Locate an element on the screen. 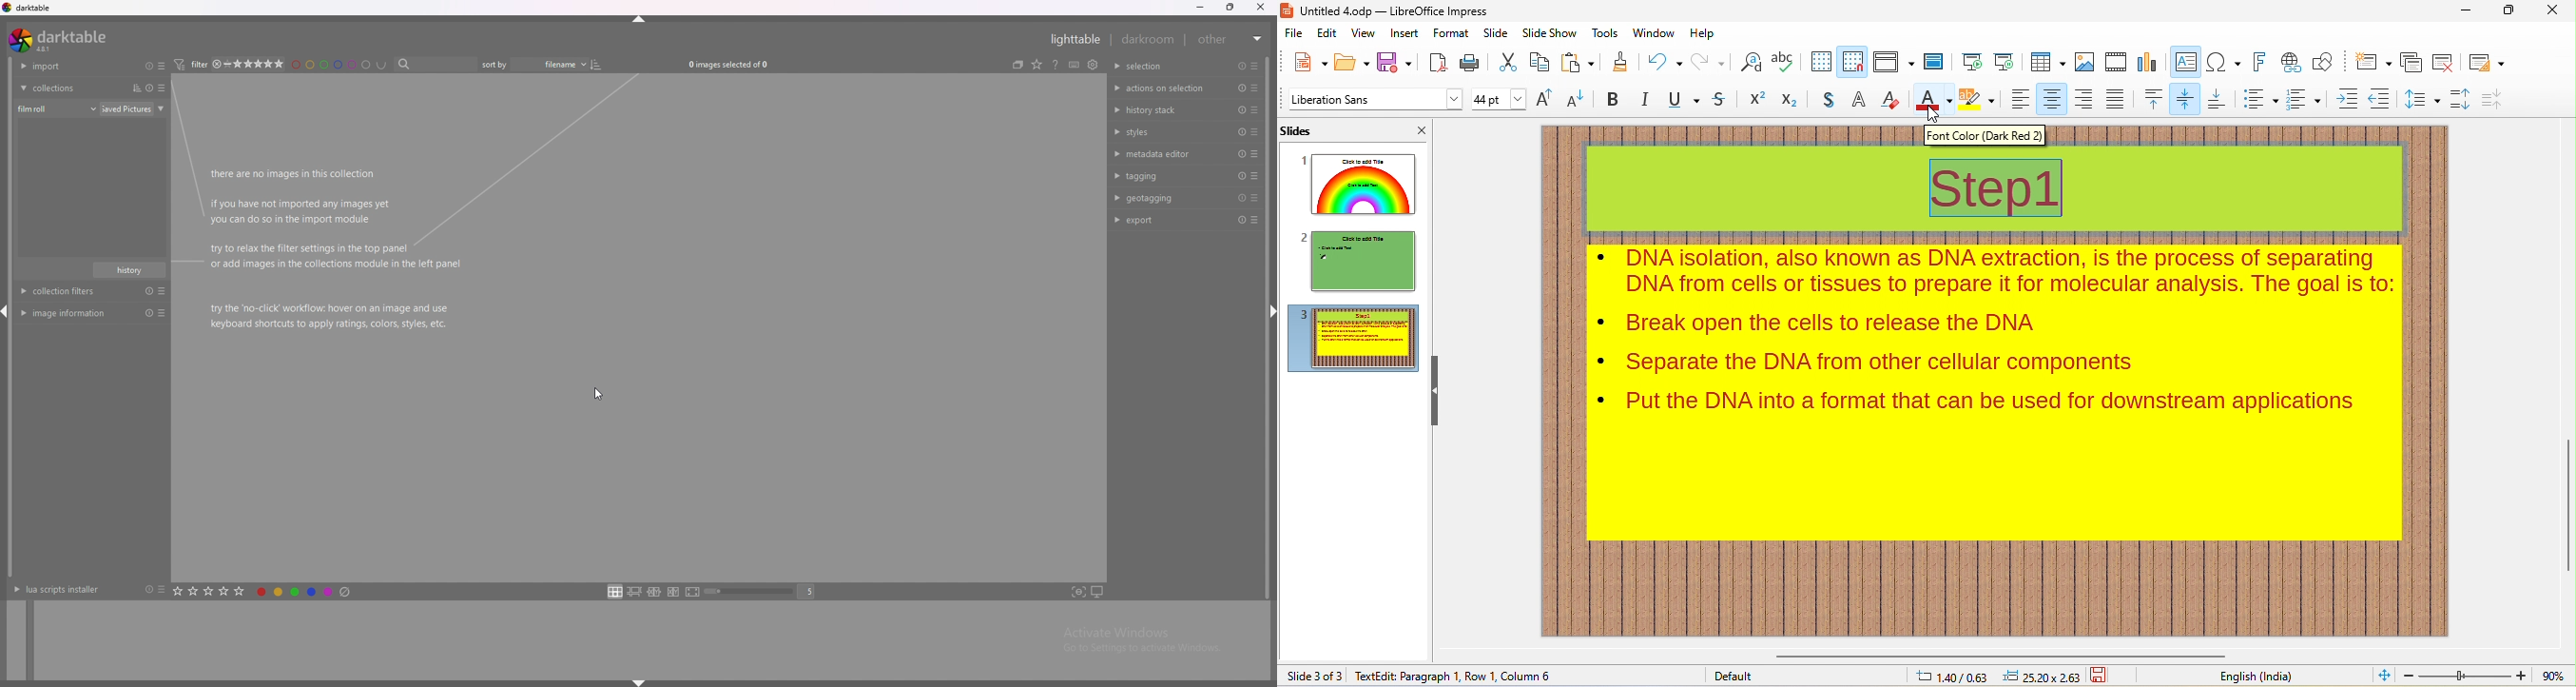 The image size is (2576, 700). cursor and object position changed is located at coordinates (1998, 677).